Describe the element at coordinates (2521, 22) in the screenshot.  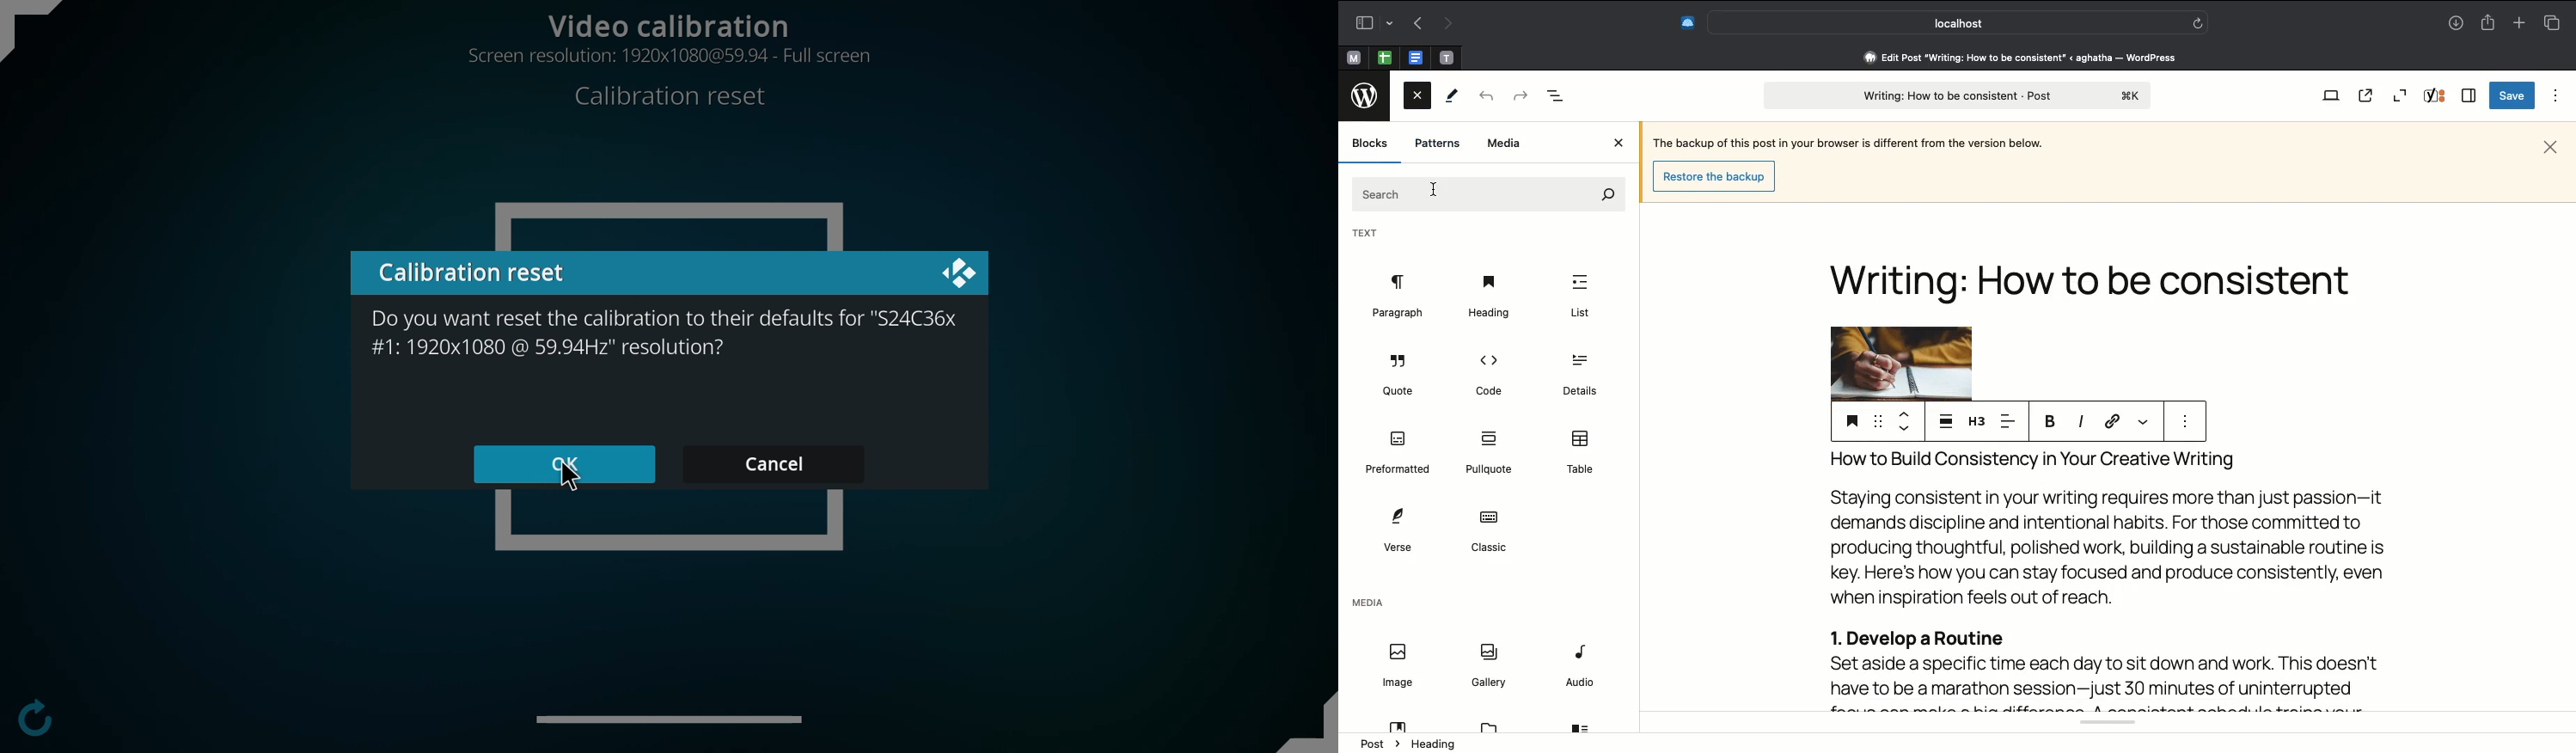
I see `Add new tab` at that location.